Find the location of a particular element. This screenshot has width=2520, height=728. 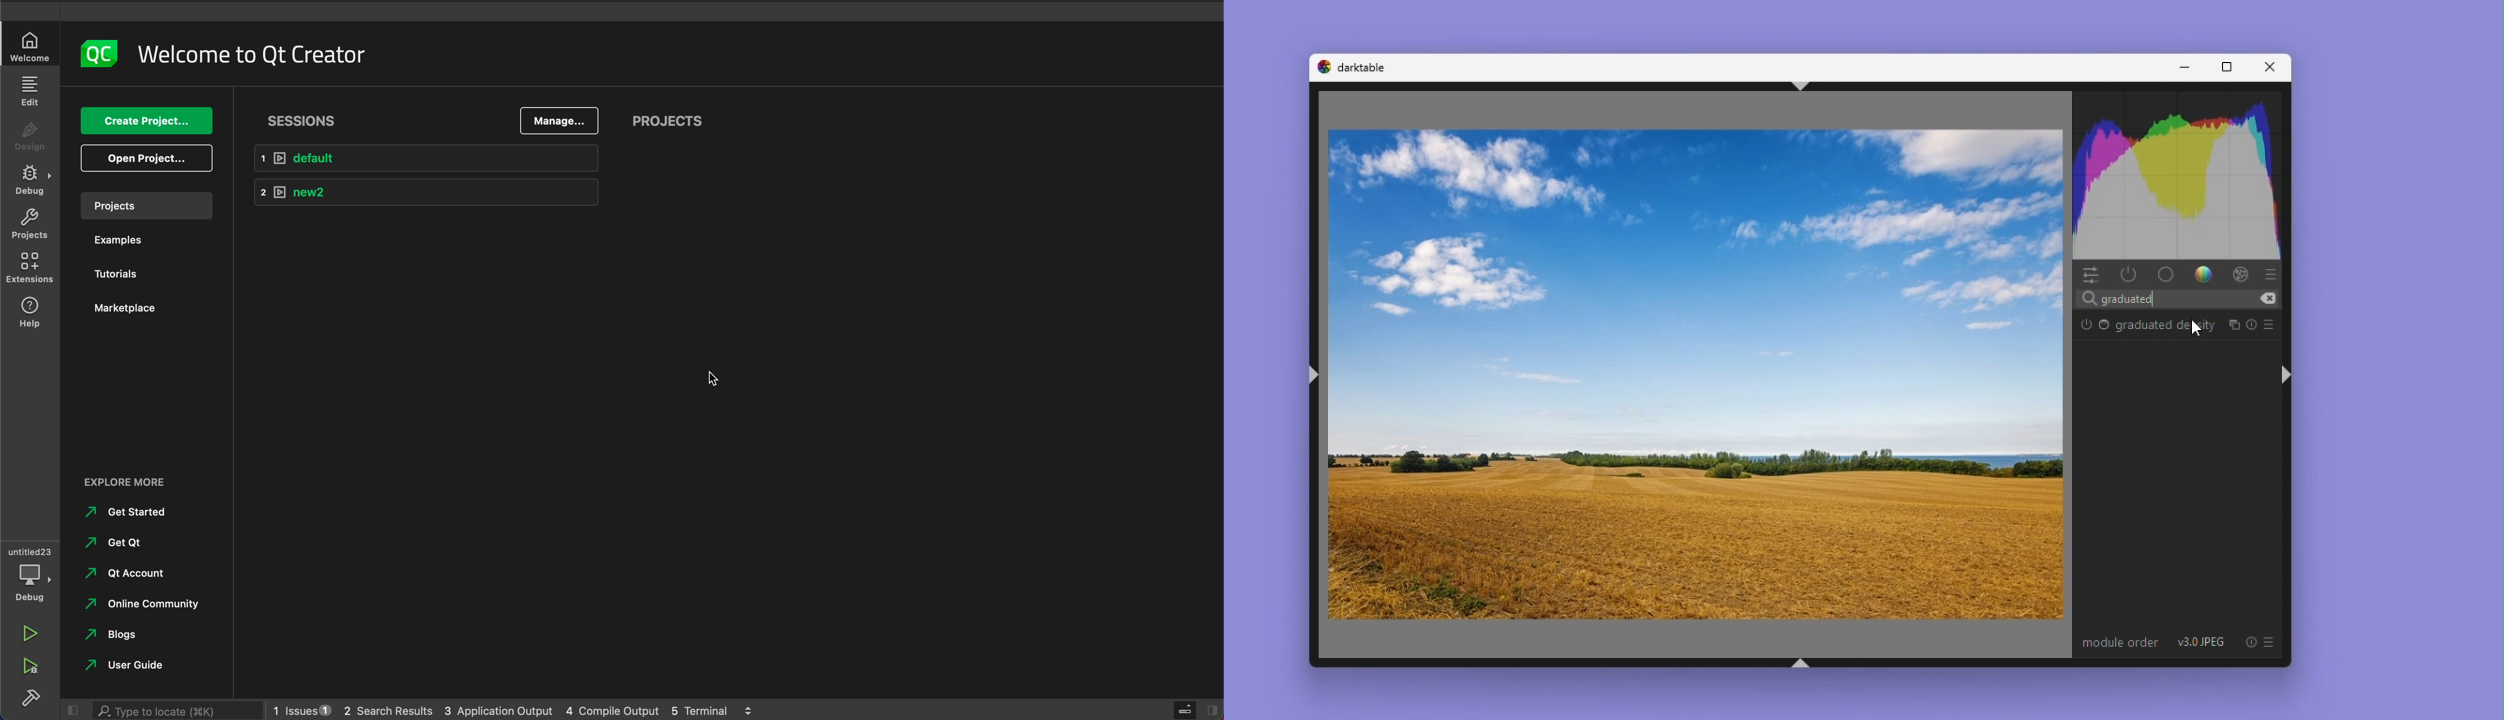

logo is located at coordinates (93, 54).